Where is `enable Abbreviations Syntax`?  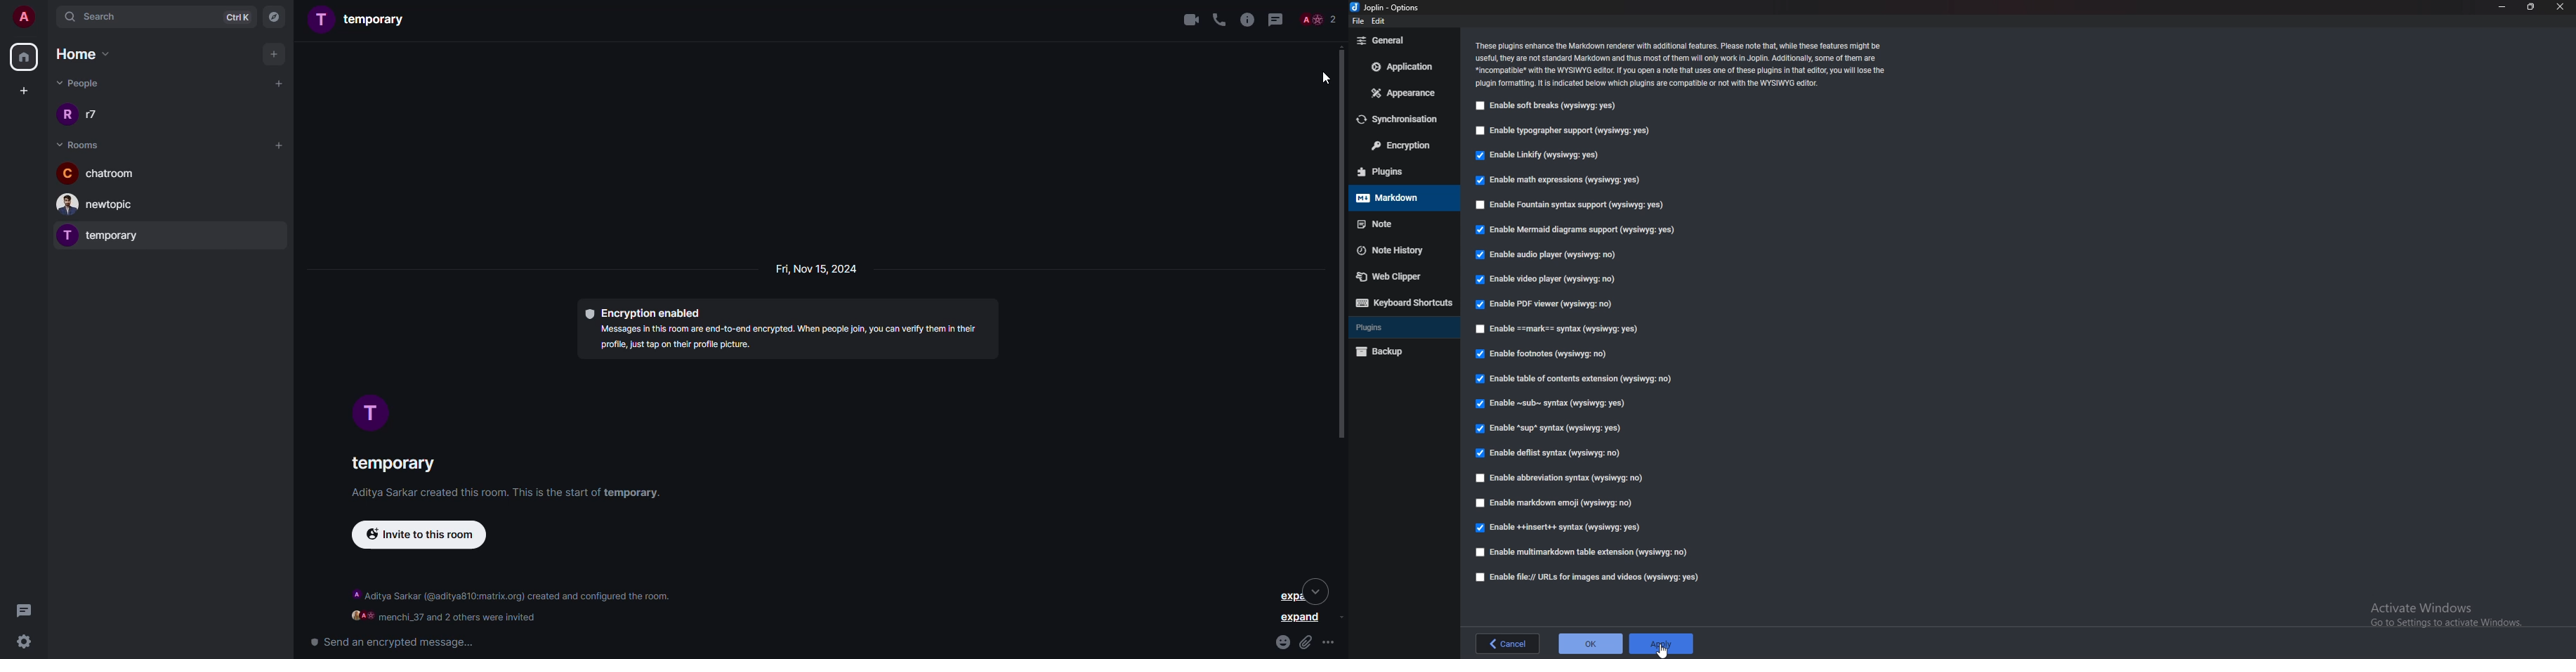
enable Abbreviations Syntax is located at coordinates (1563, 478).